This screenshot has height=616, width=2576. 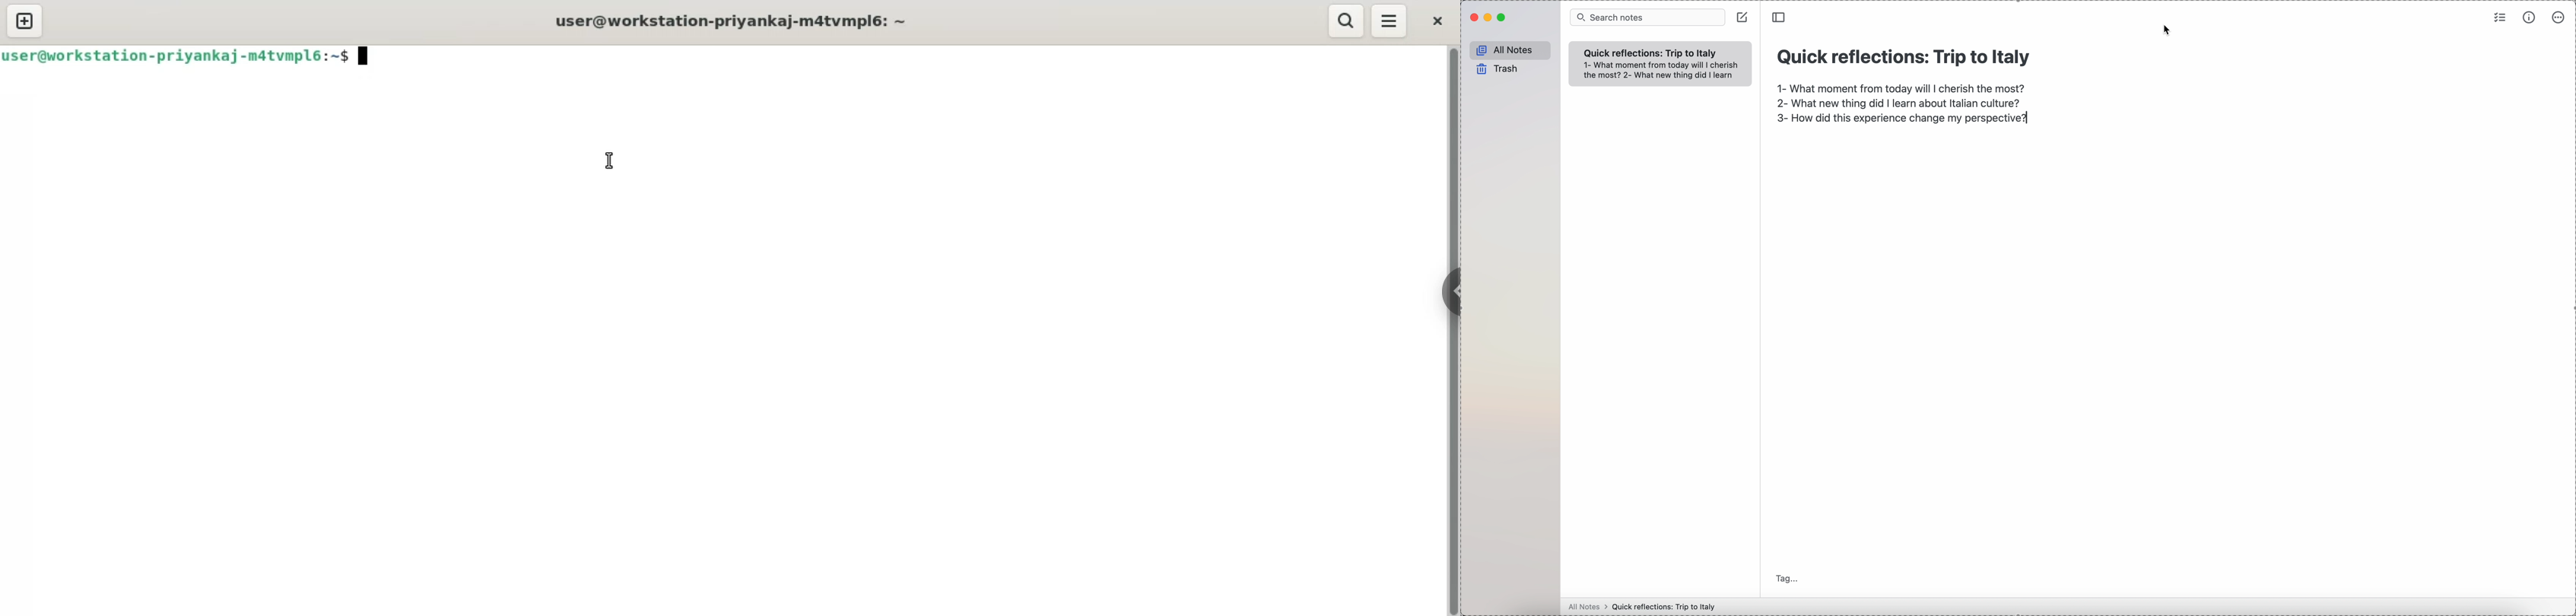 What do you see at coordinates (1652, 52) in the screenshot?
I see `quick refelection trip to italy` at bounding box center [1652, 52].